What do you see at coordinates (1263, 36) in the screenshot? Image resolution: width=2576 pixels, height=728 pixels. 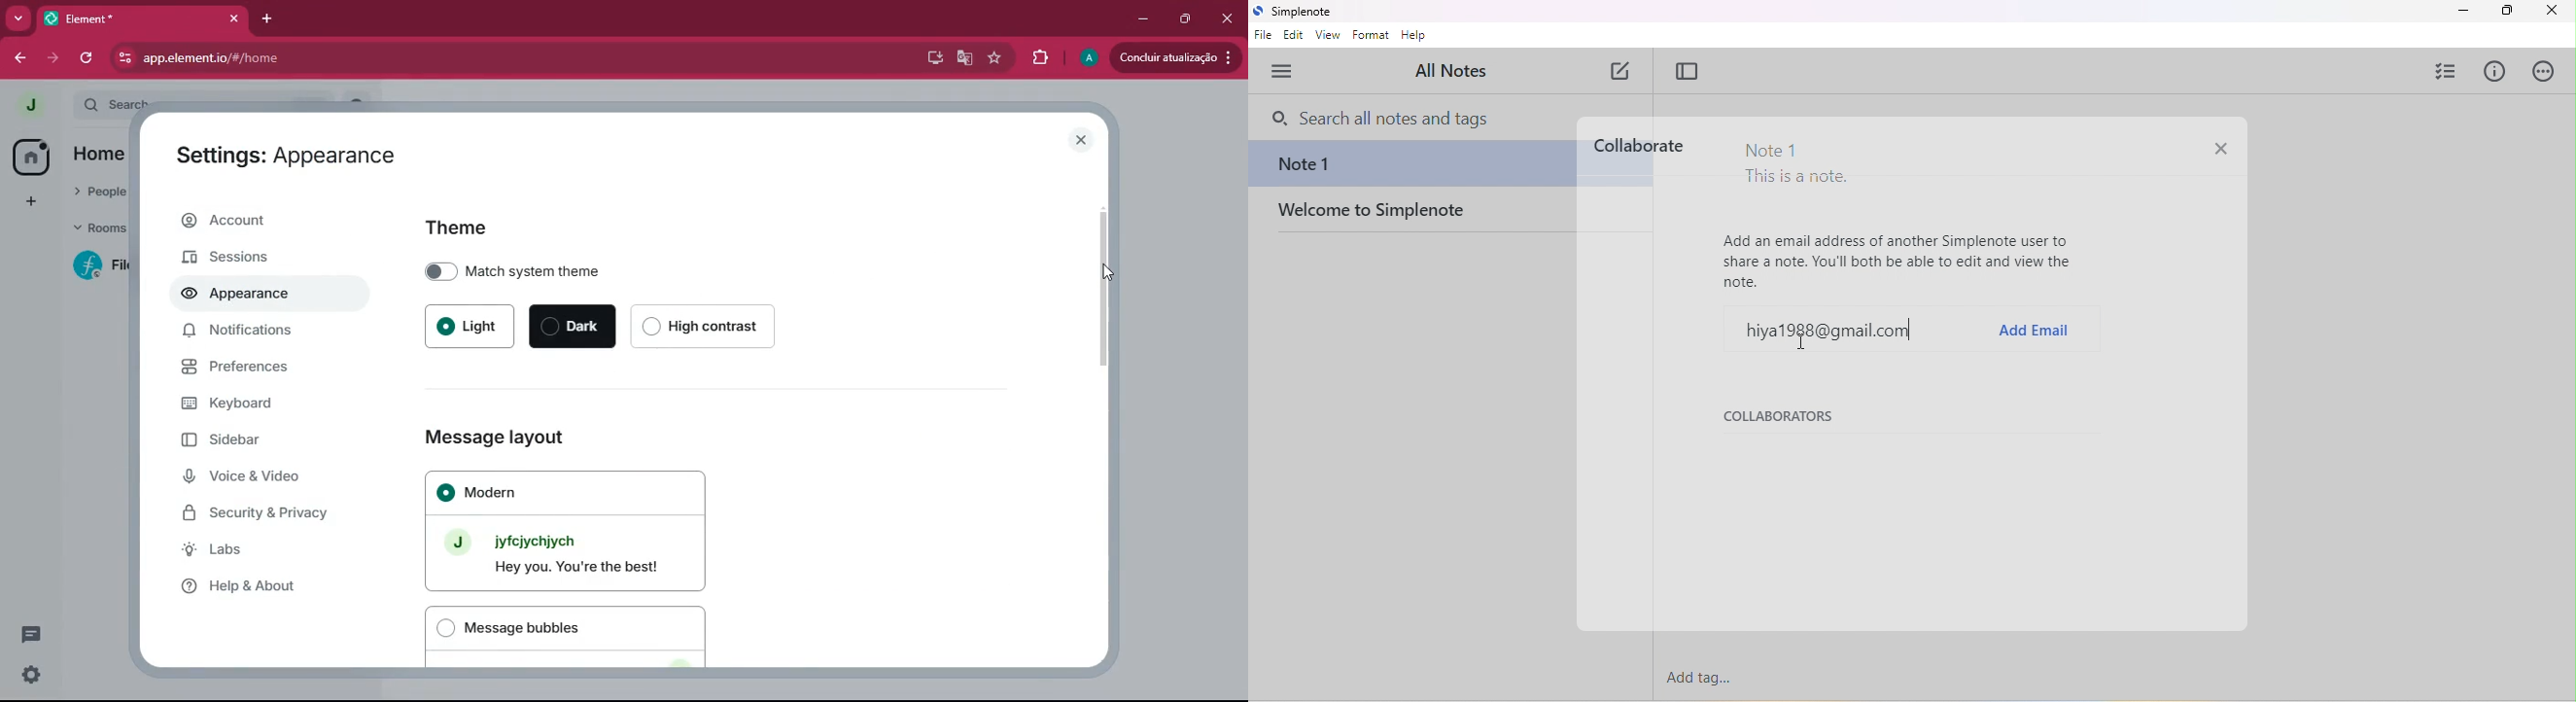 I see `file` at bounding box center [1263, 36].